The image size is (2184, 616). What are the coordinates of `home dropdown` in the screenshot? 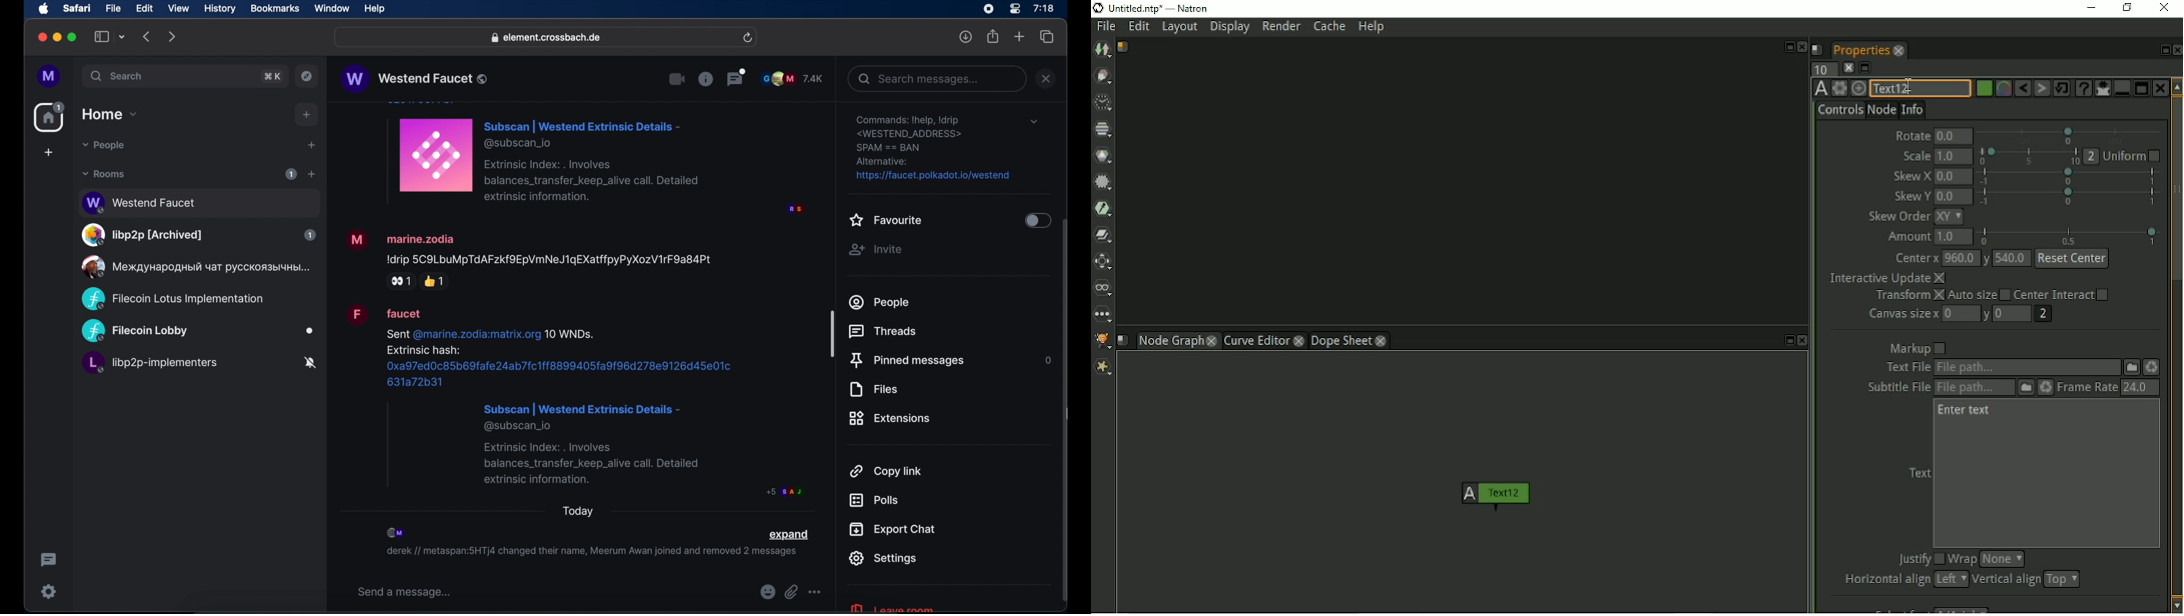 It's located at (109, 114).